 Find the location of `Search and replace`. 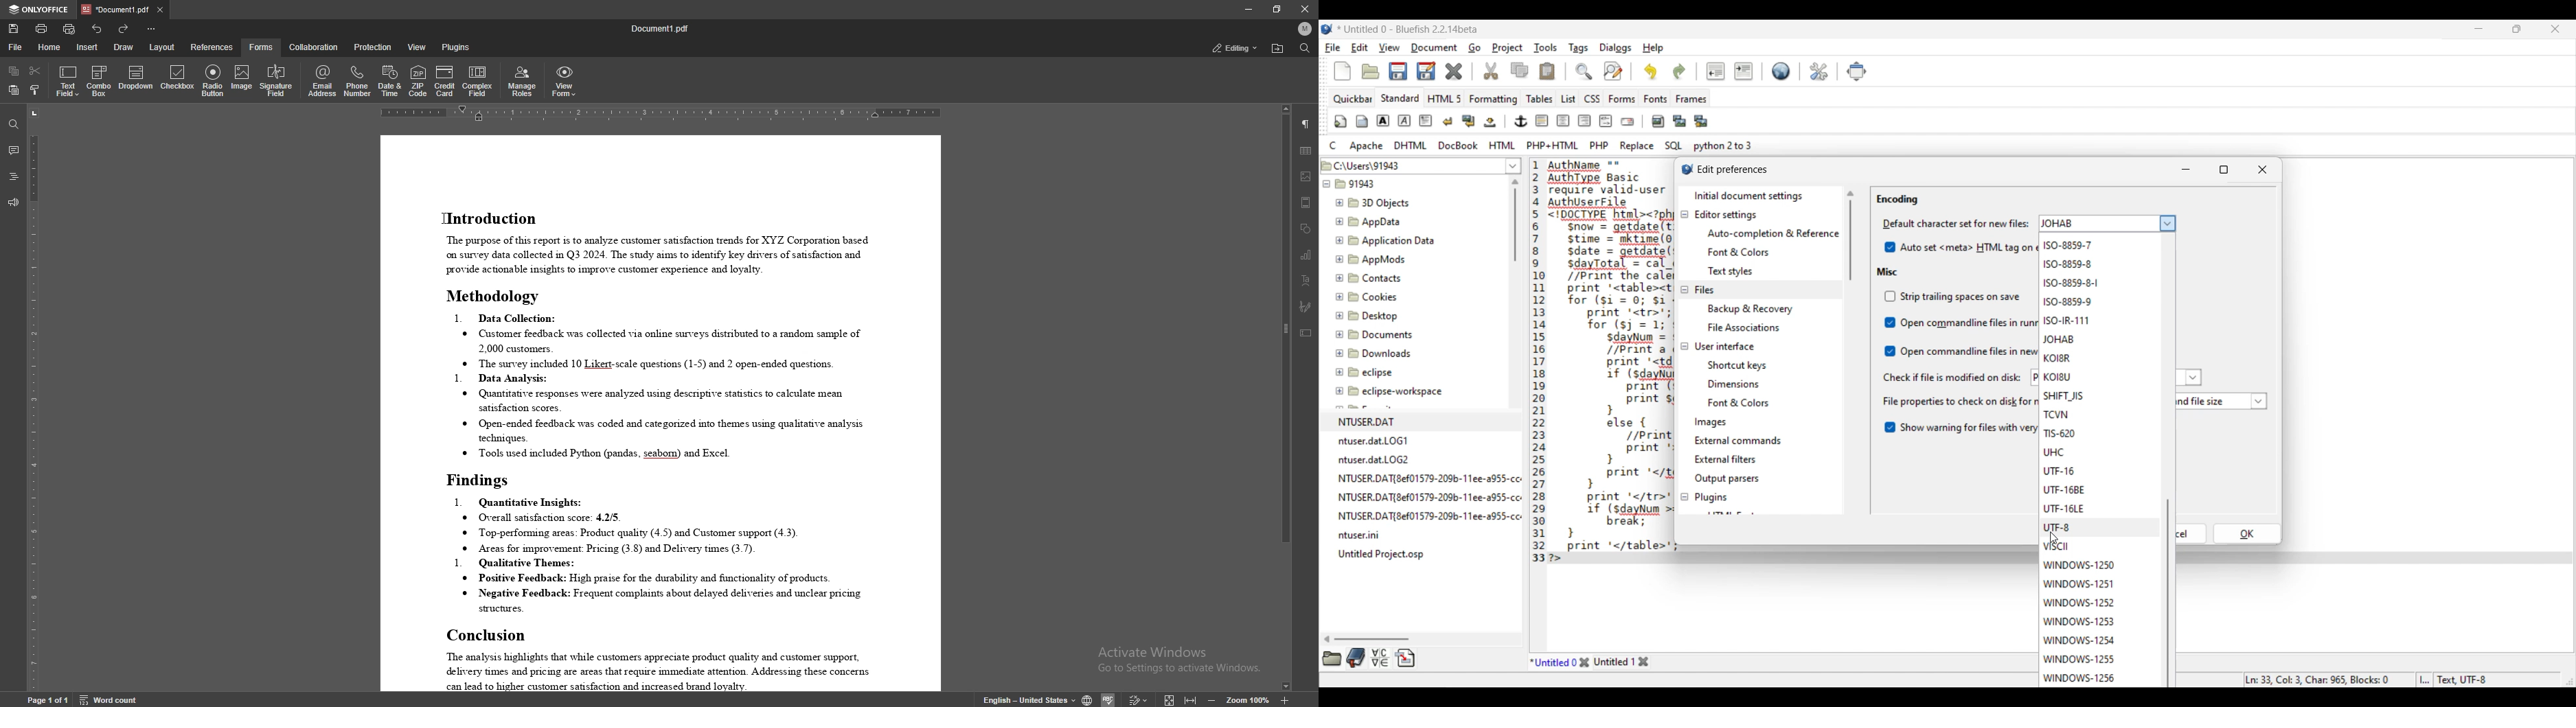

Search and replace is located at coordinates (1599, 71).